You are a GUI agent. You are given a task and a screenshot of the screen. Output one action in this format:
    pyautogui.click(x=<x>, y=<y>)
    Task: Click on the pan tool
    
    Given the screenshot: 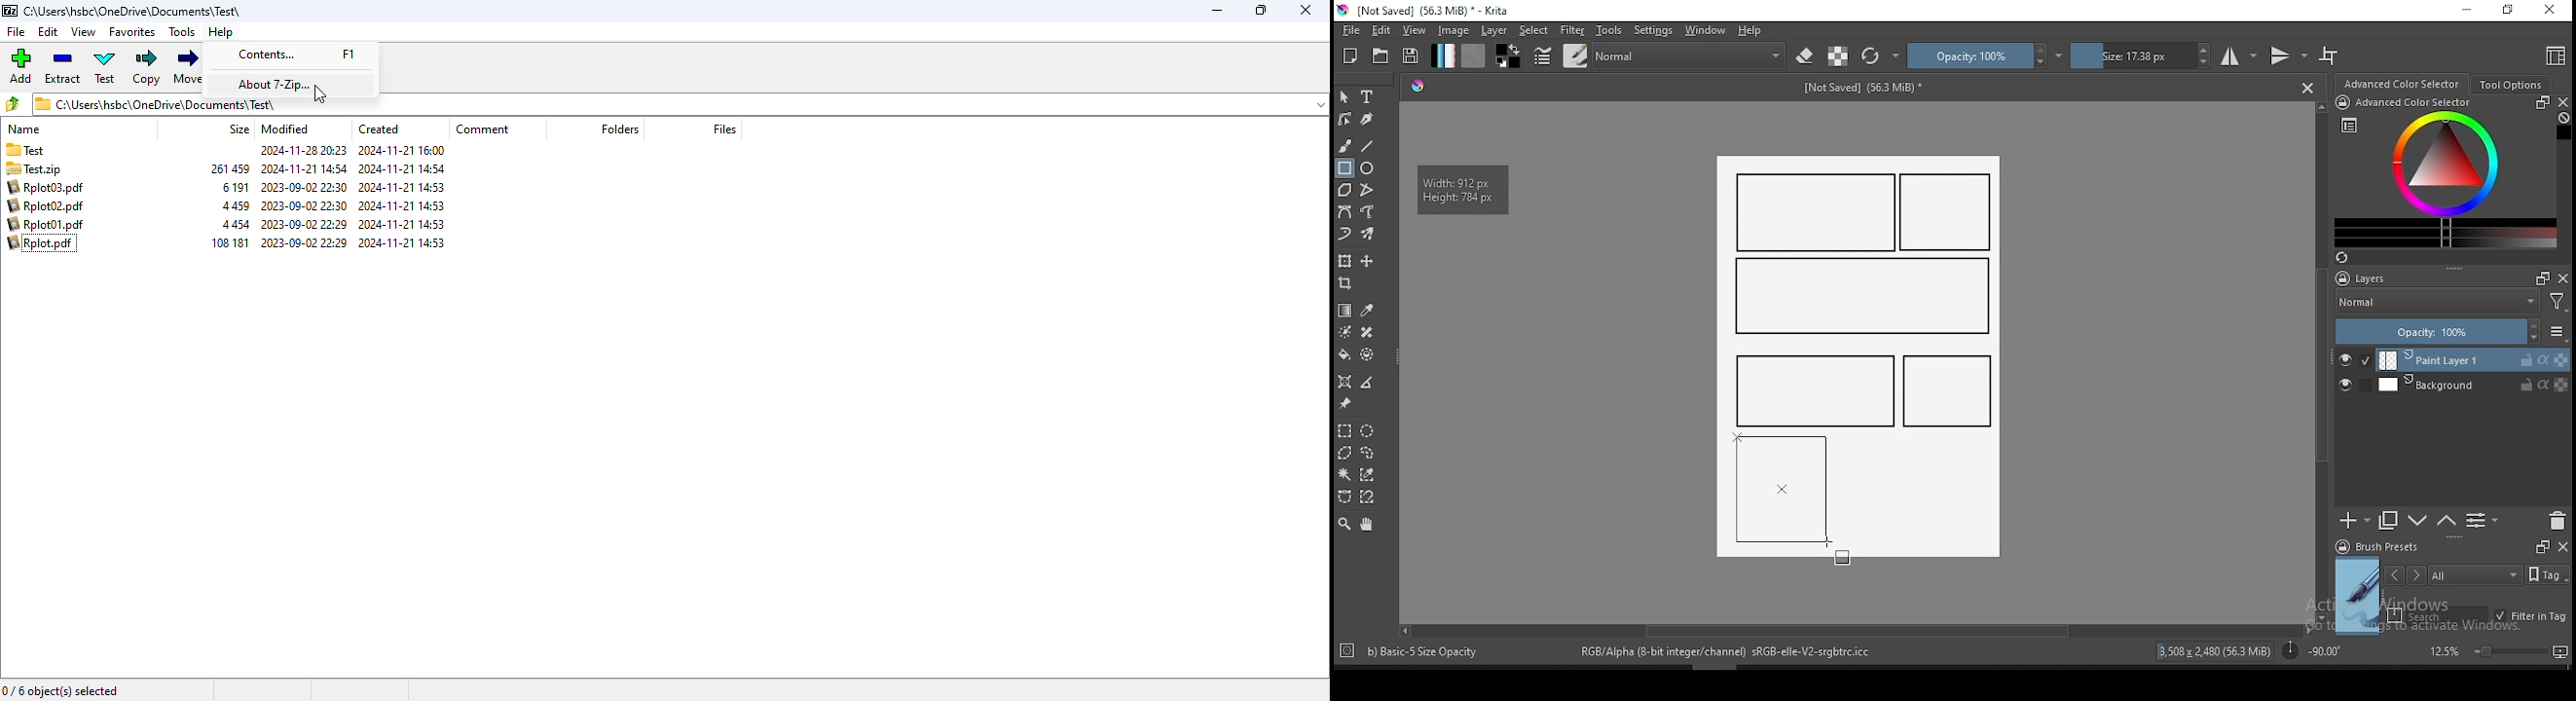 What is the action you would take?
    pyautogui.click(x=1365, y=525)
    